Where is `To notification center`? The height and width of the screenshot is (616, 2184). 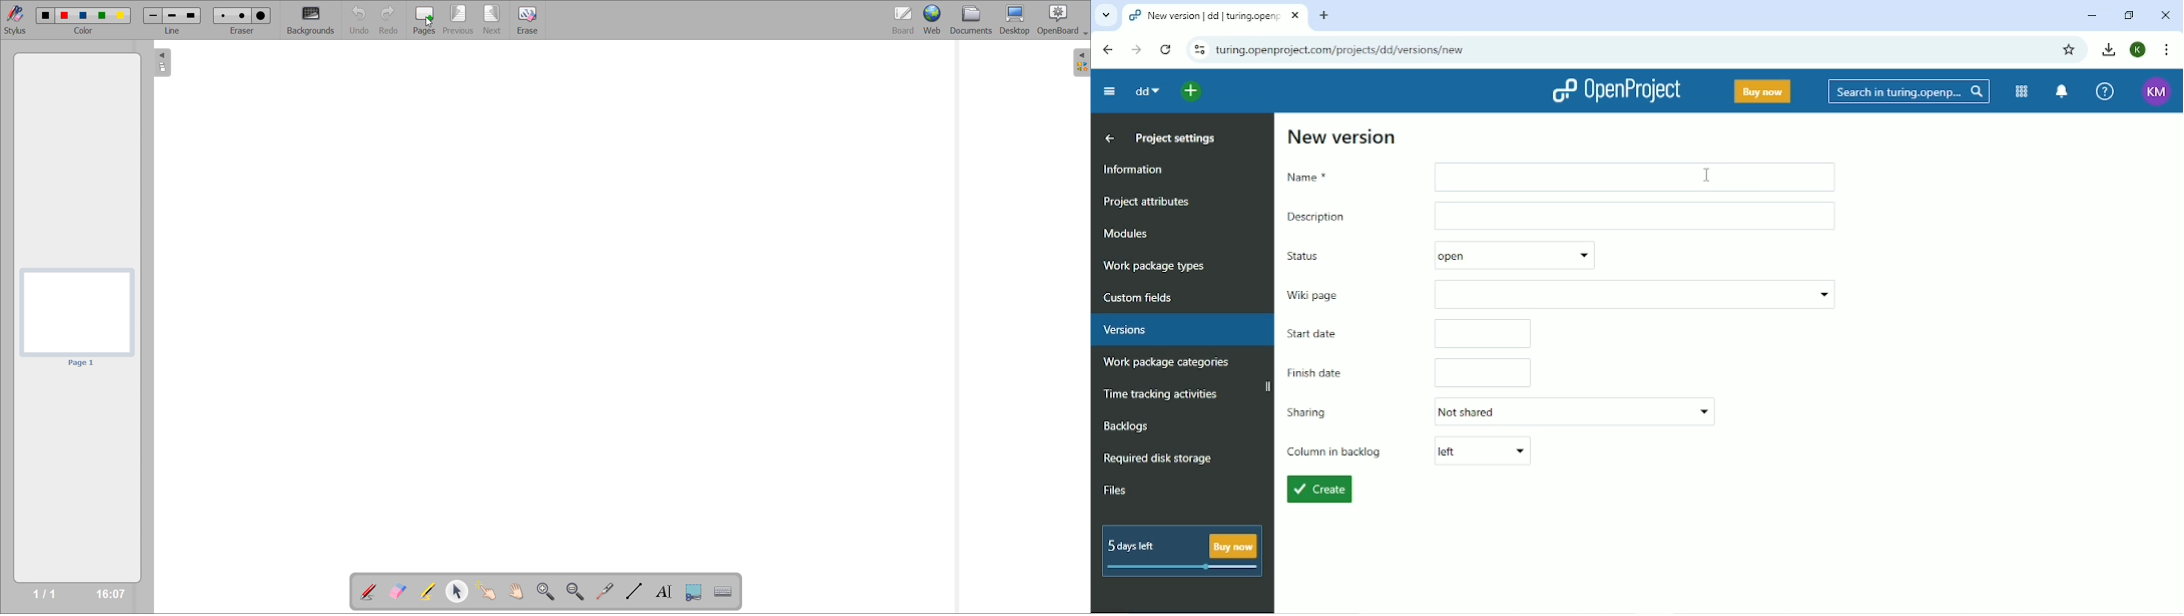
To notification center is located at coordinates (2062, 91).